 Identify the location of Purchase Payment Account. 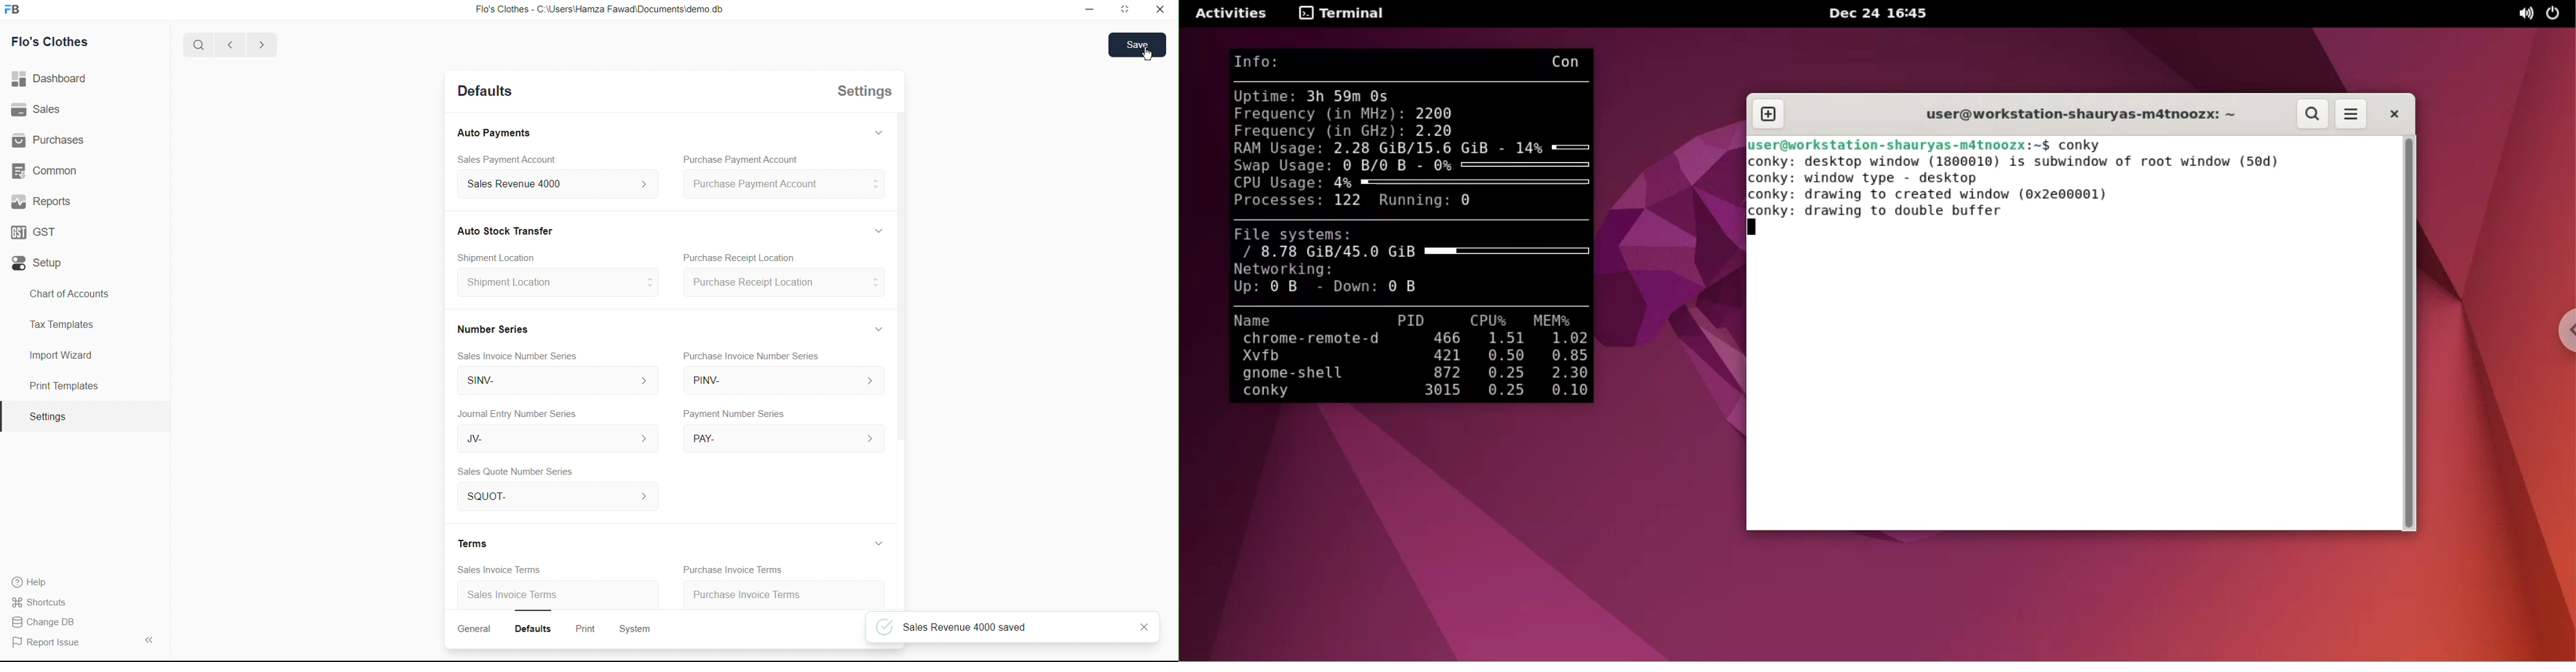
(739, 158).